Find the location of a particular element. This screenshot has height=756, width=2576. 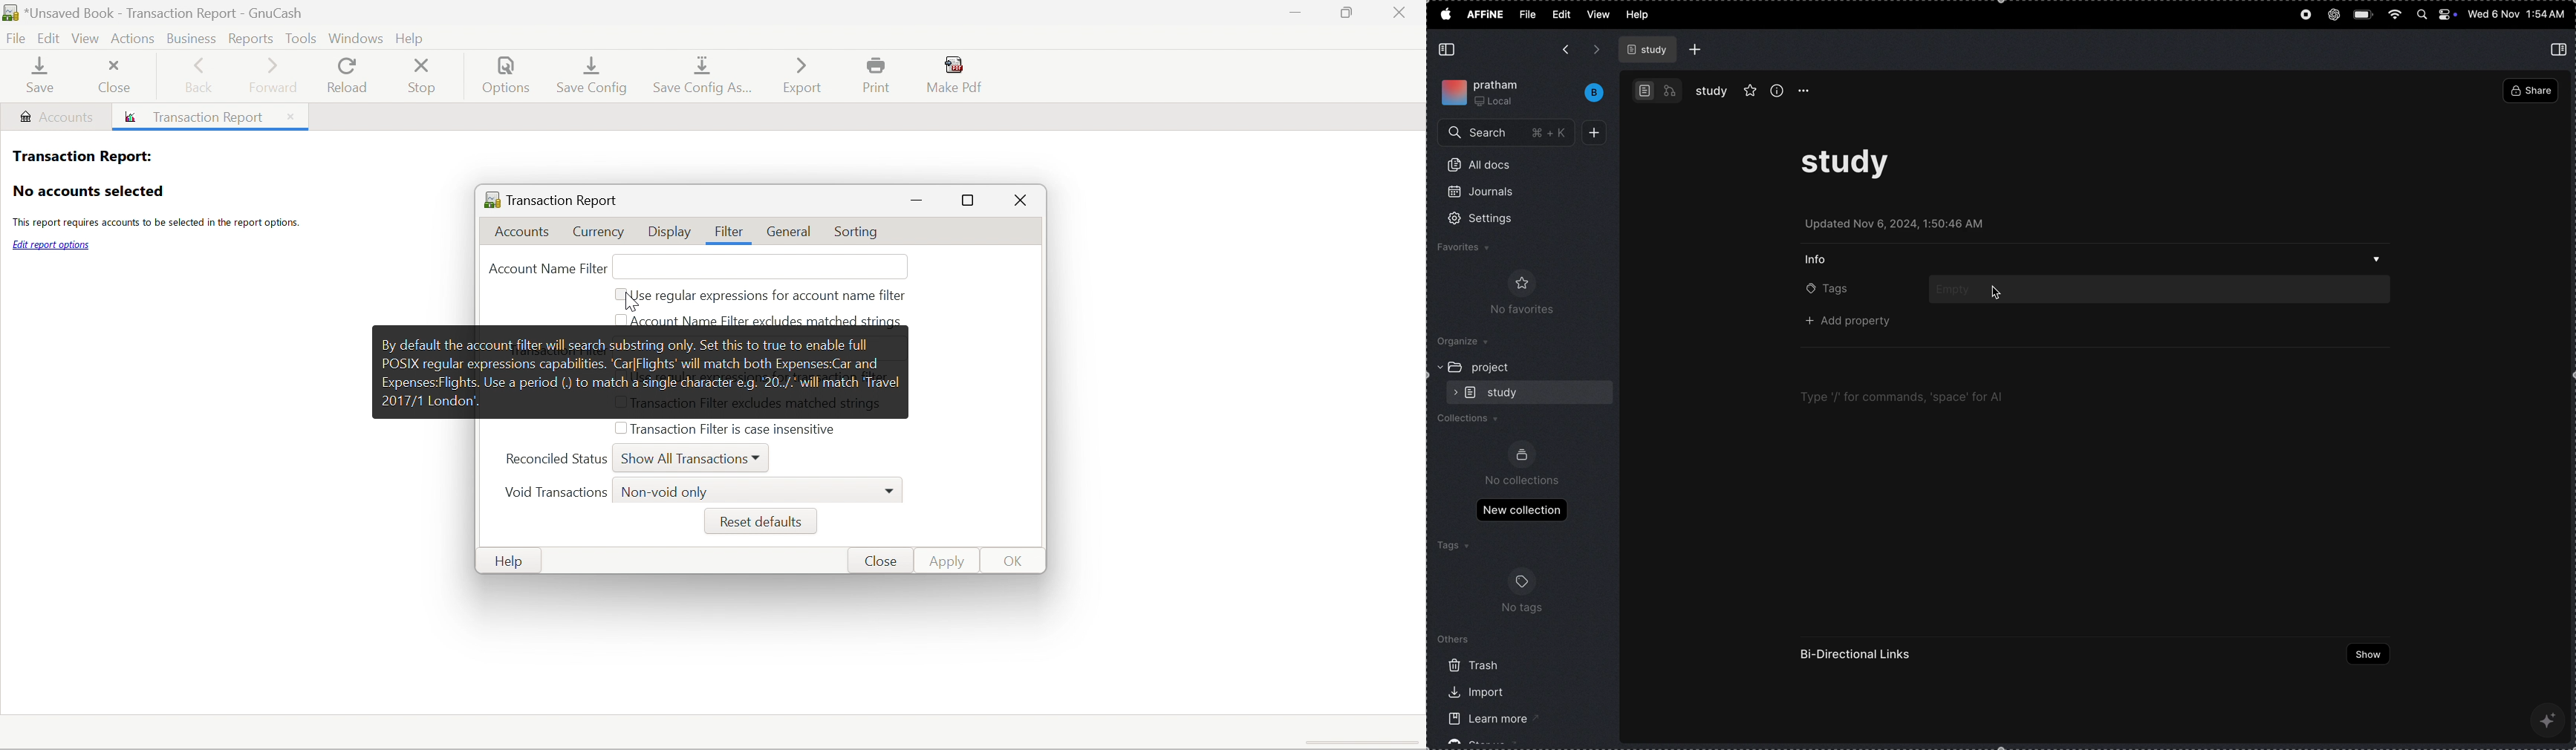

Transaction Report is located at coordinates (551, 198).